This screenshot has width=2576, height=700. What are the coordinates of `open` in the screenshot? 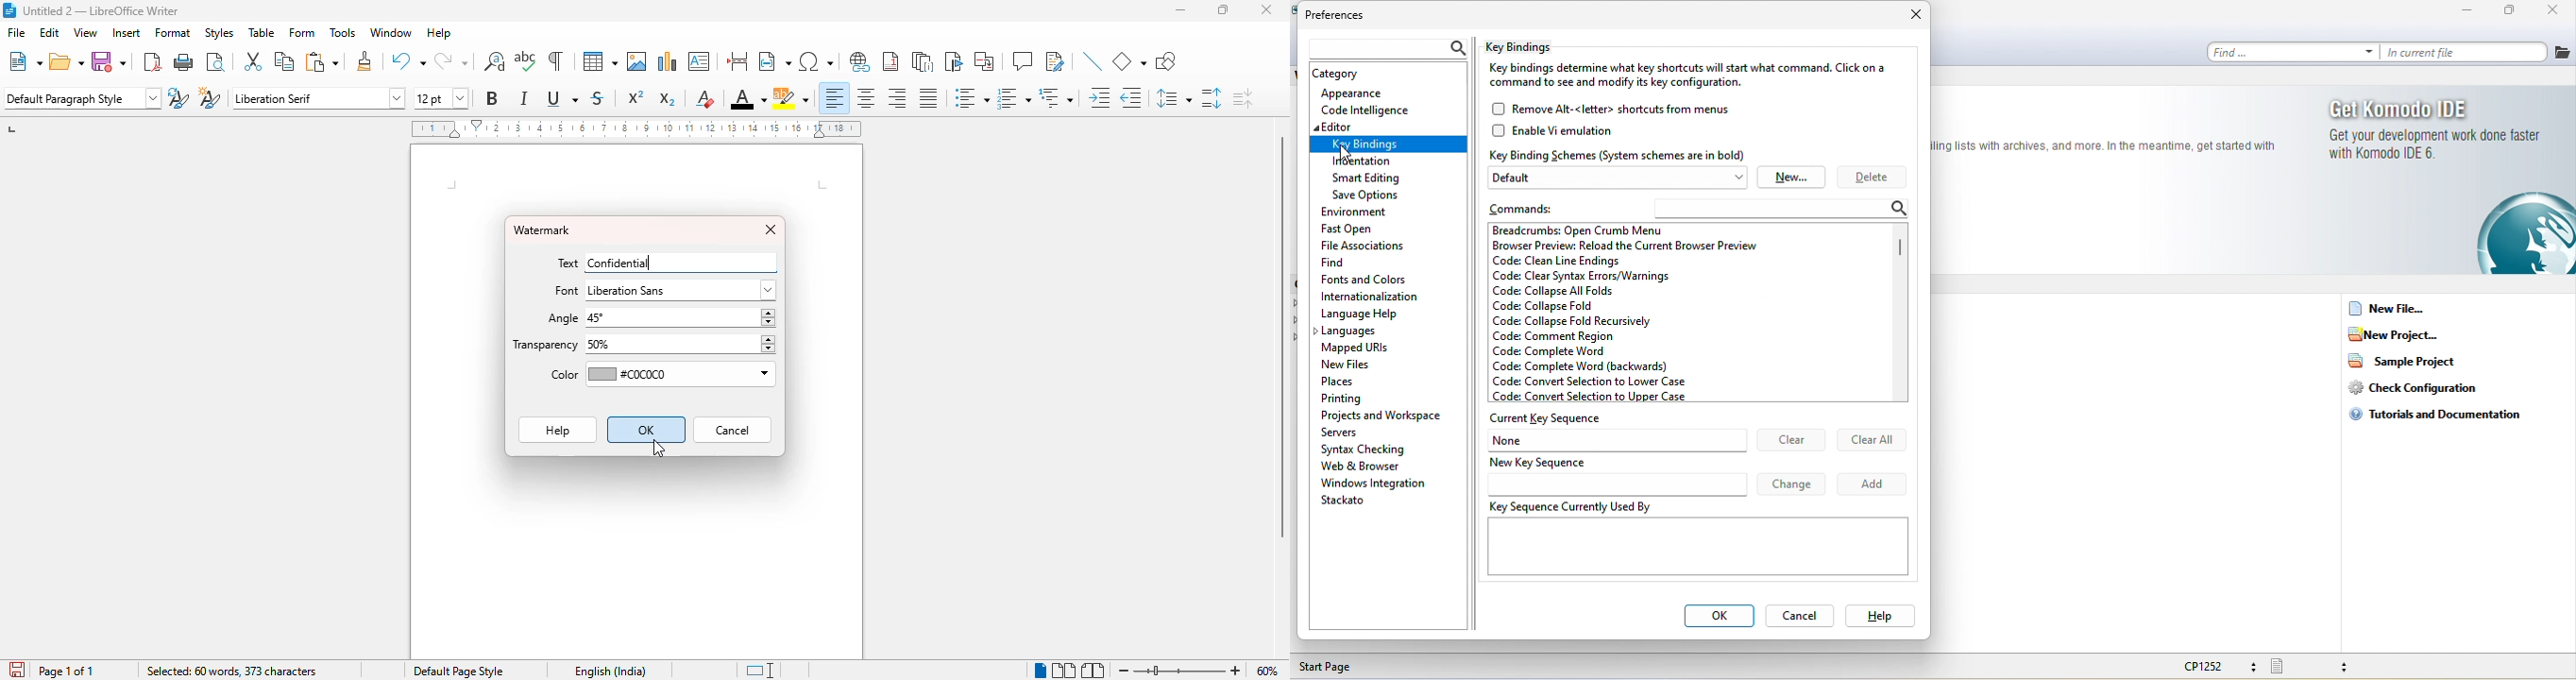 It's located at (67, 61).